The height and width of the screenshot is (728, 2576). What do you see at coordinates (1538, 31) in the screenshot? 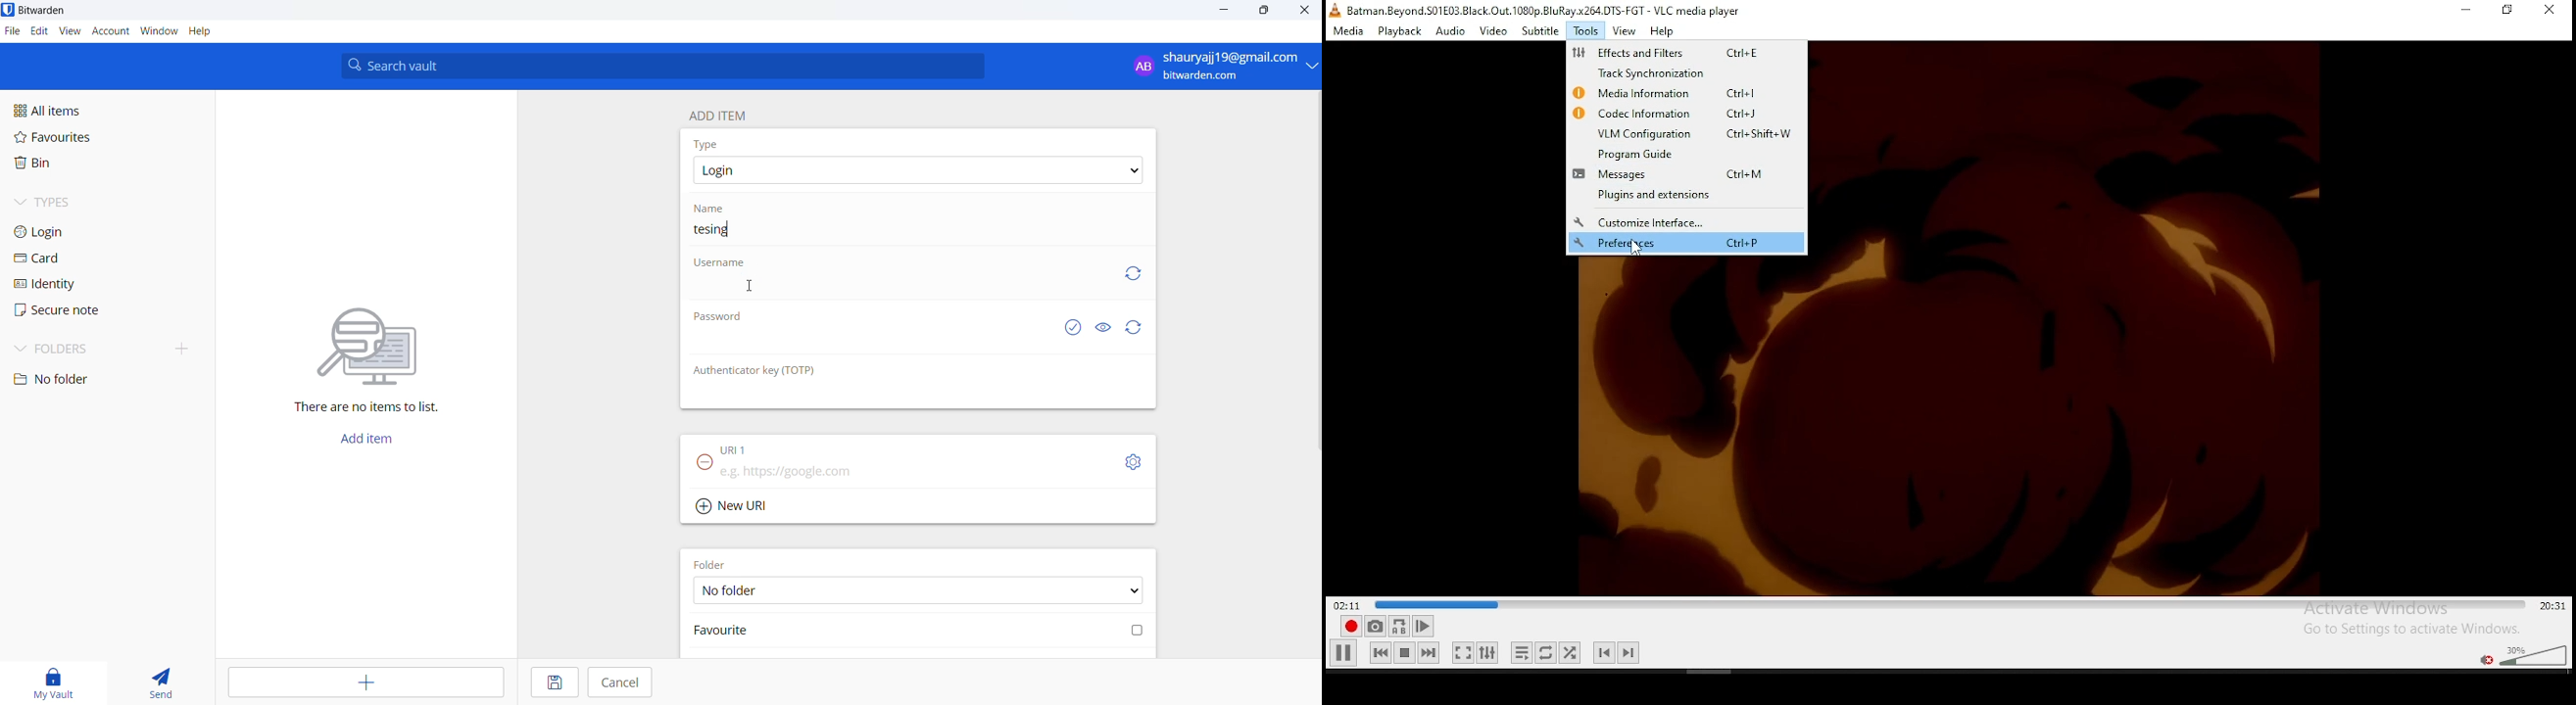
I see `subtitle` at bounding box center [1538, 31].